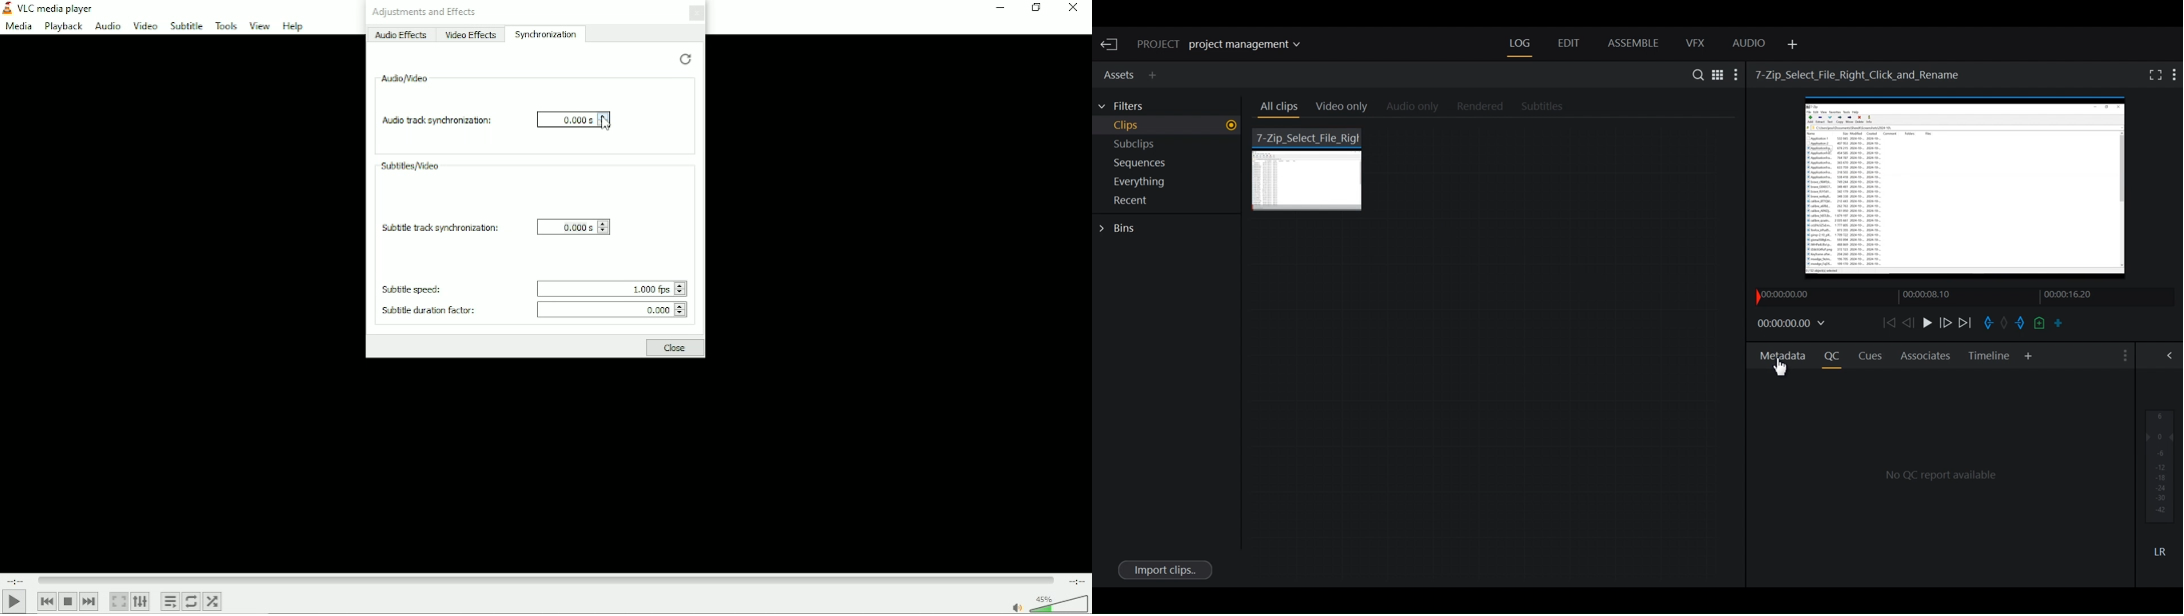 Image resolution: width=2184 pixels, height=616 pixels. Describe the element at coordinates (410, 166) in the screenshot. I see `Subtitle/video` at that location.